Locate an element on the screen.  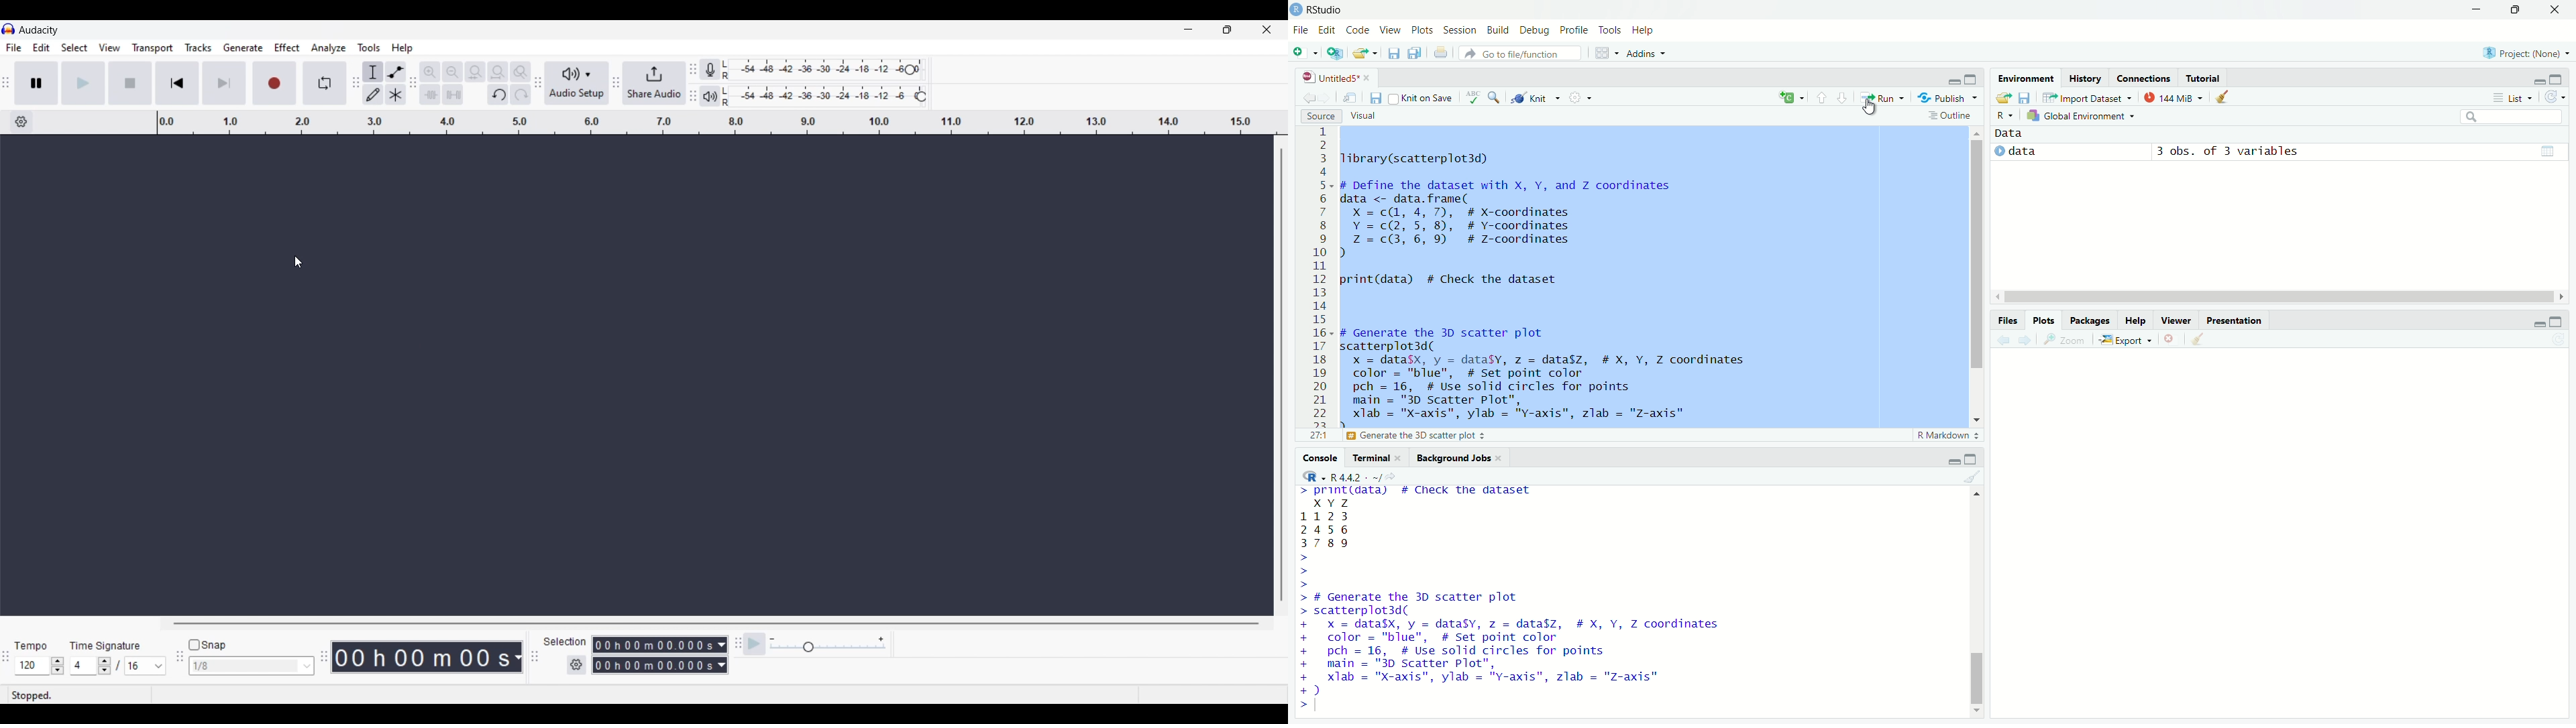
3 obs. of 3 variables is located at coordinates (2238, 152).